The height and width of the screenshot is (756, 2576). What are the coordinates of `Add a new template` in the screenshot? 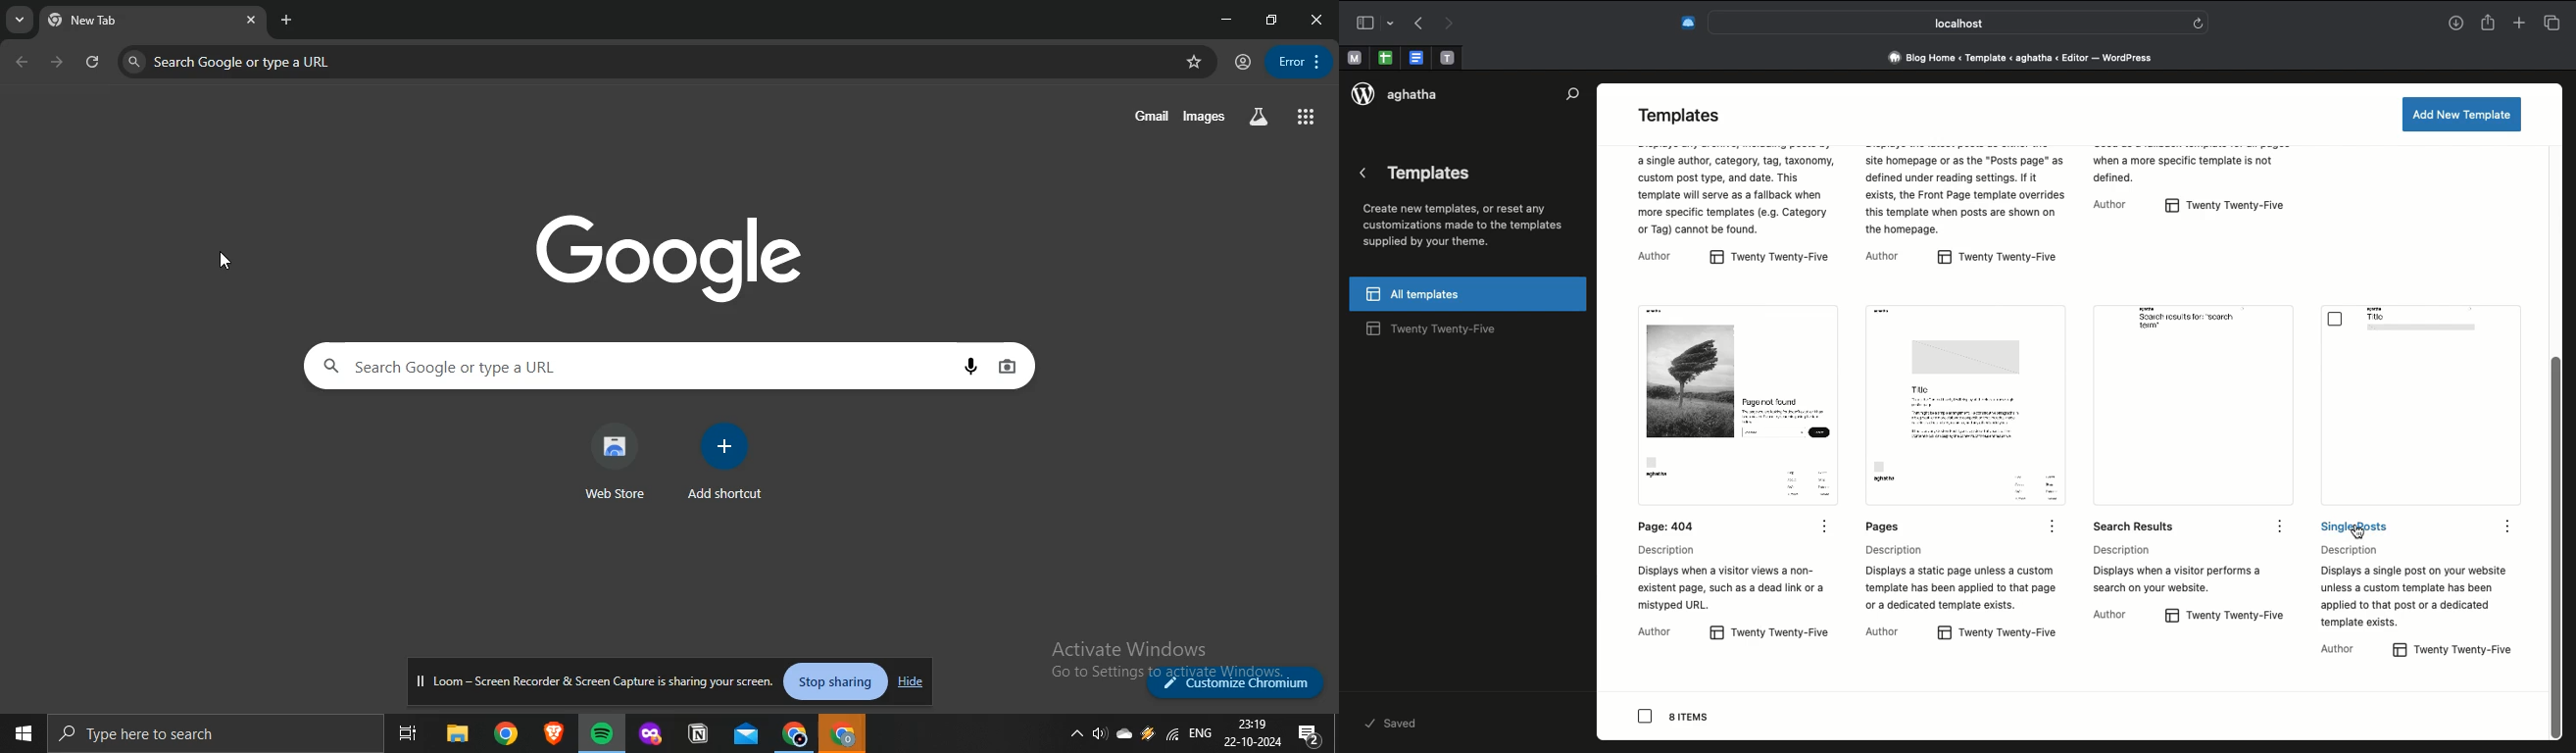 It's located at (2460, 114).